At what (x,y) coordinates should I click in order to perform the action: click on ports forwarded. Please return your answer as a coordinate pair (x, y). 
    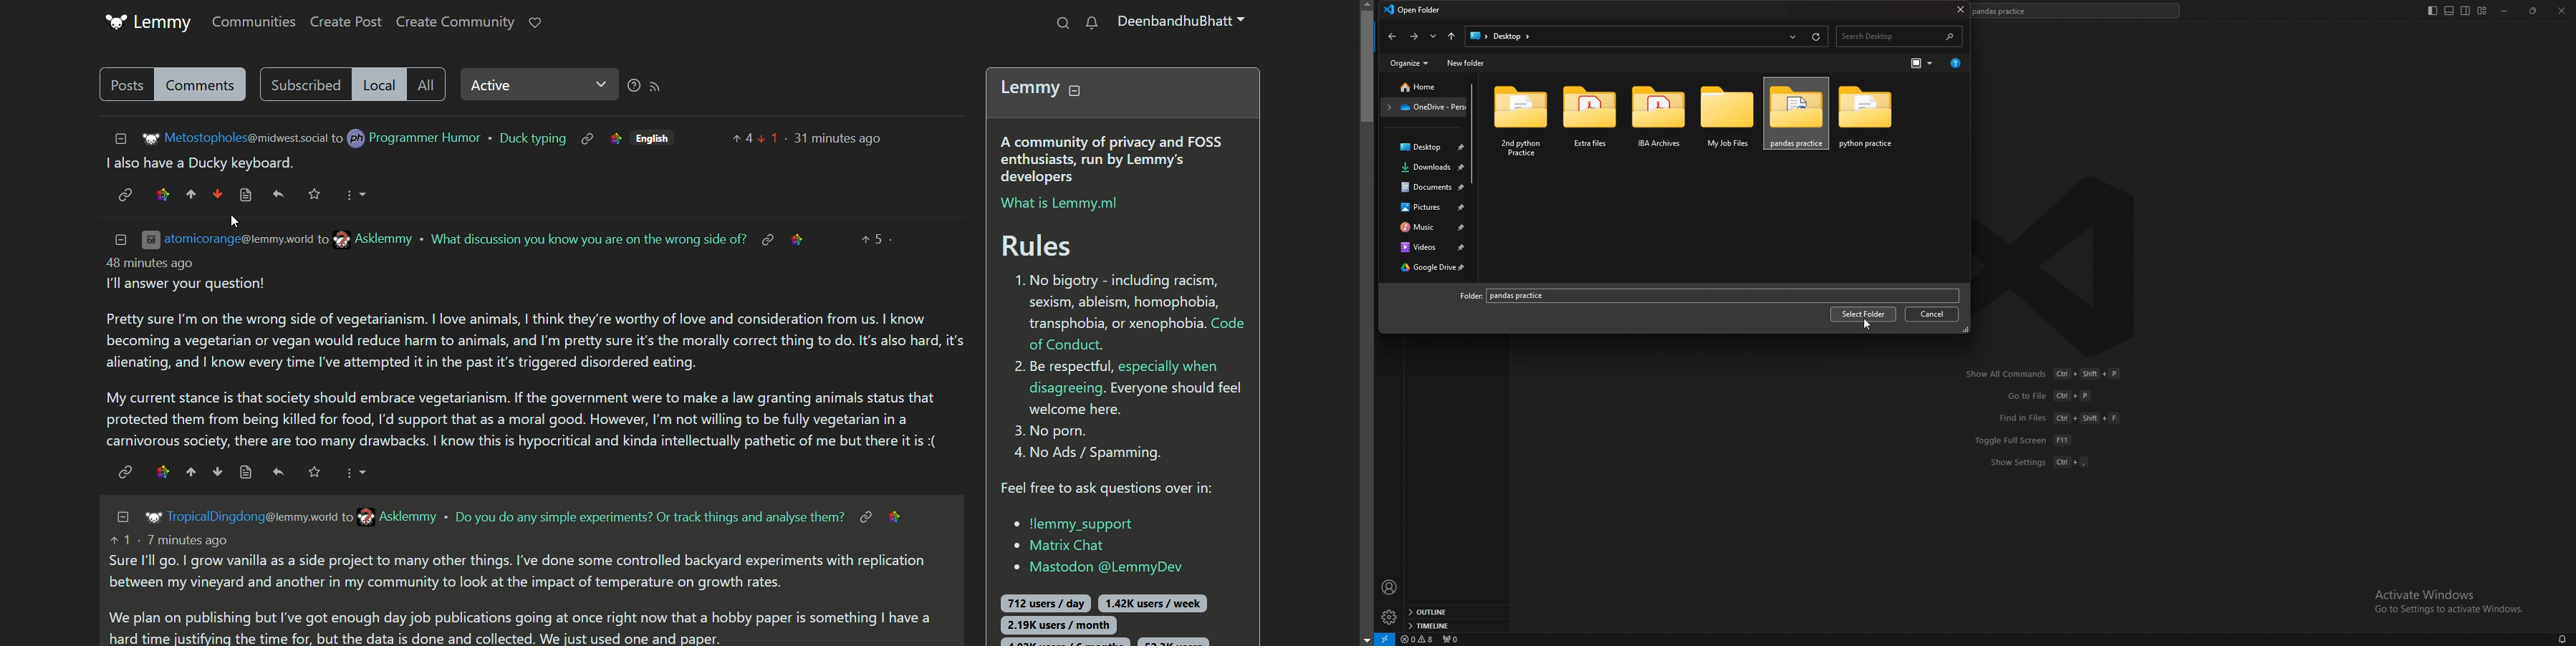
    Looking at the image, I should click on (1450, 638).